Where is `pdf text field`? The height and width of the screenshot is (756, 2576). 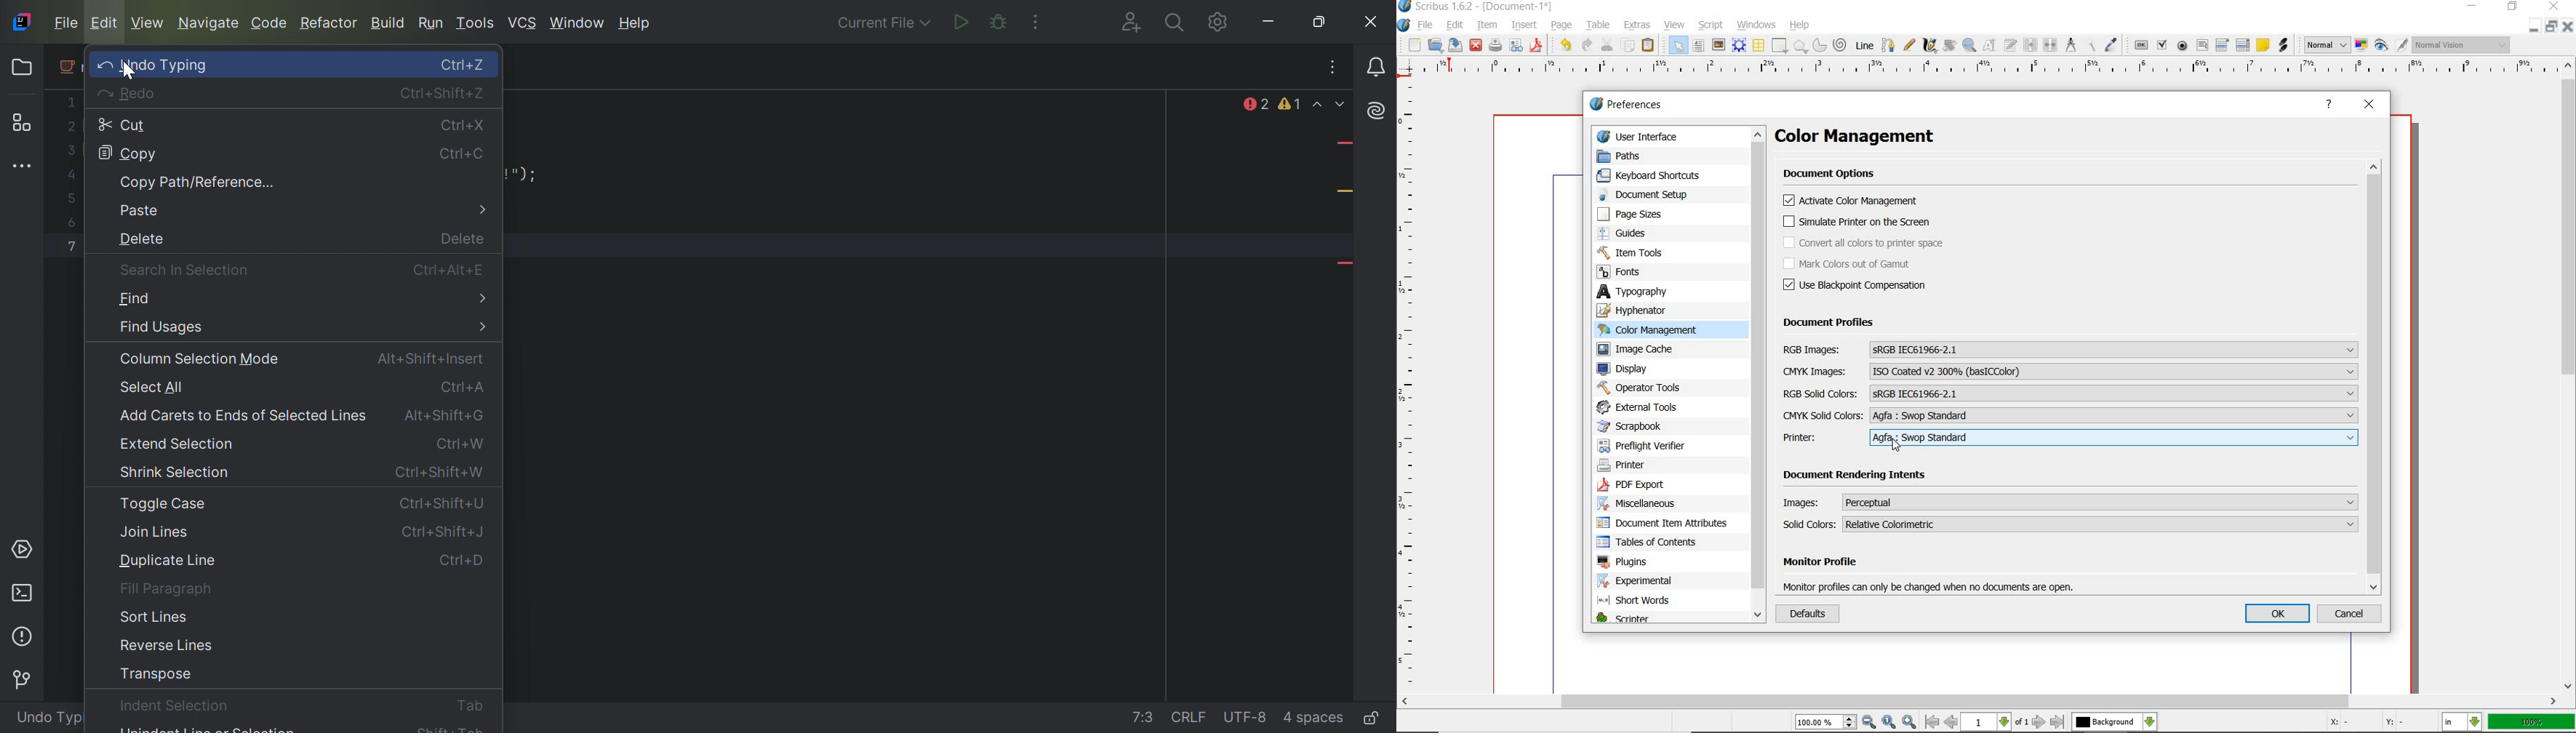 pdf text field is located at coordinates (2202, 45).